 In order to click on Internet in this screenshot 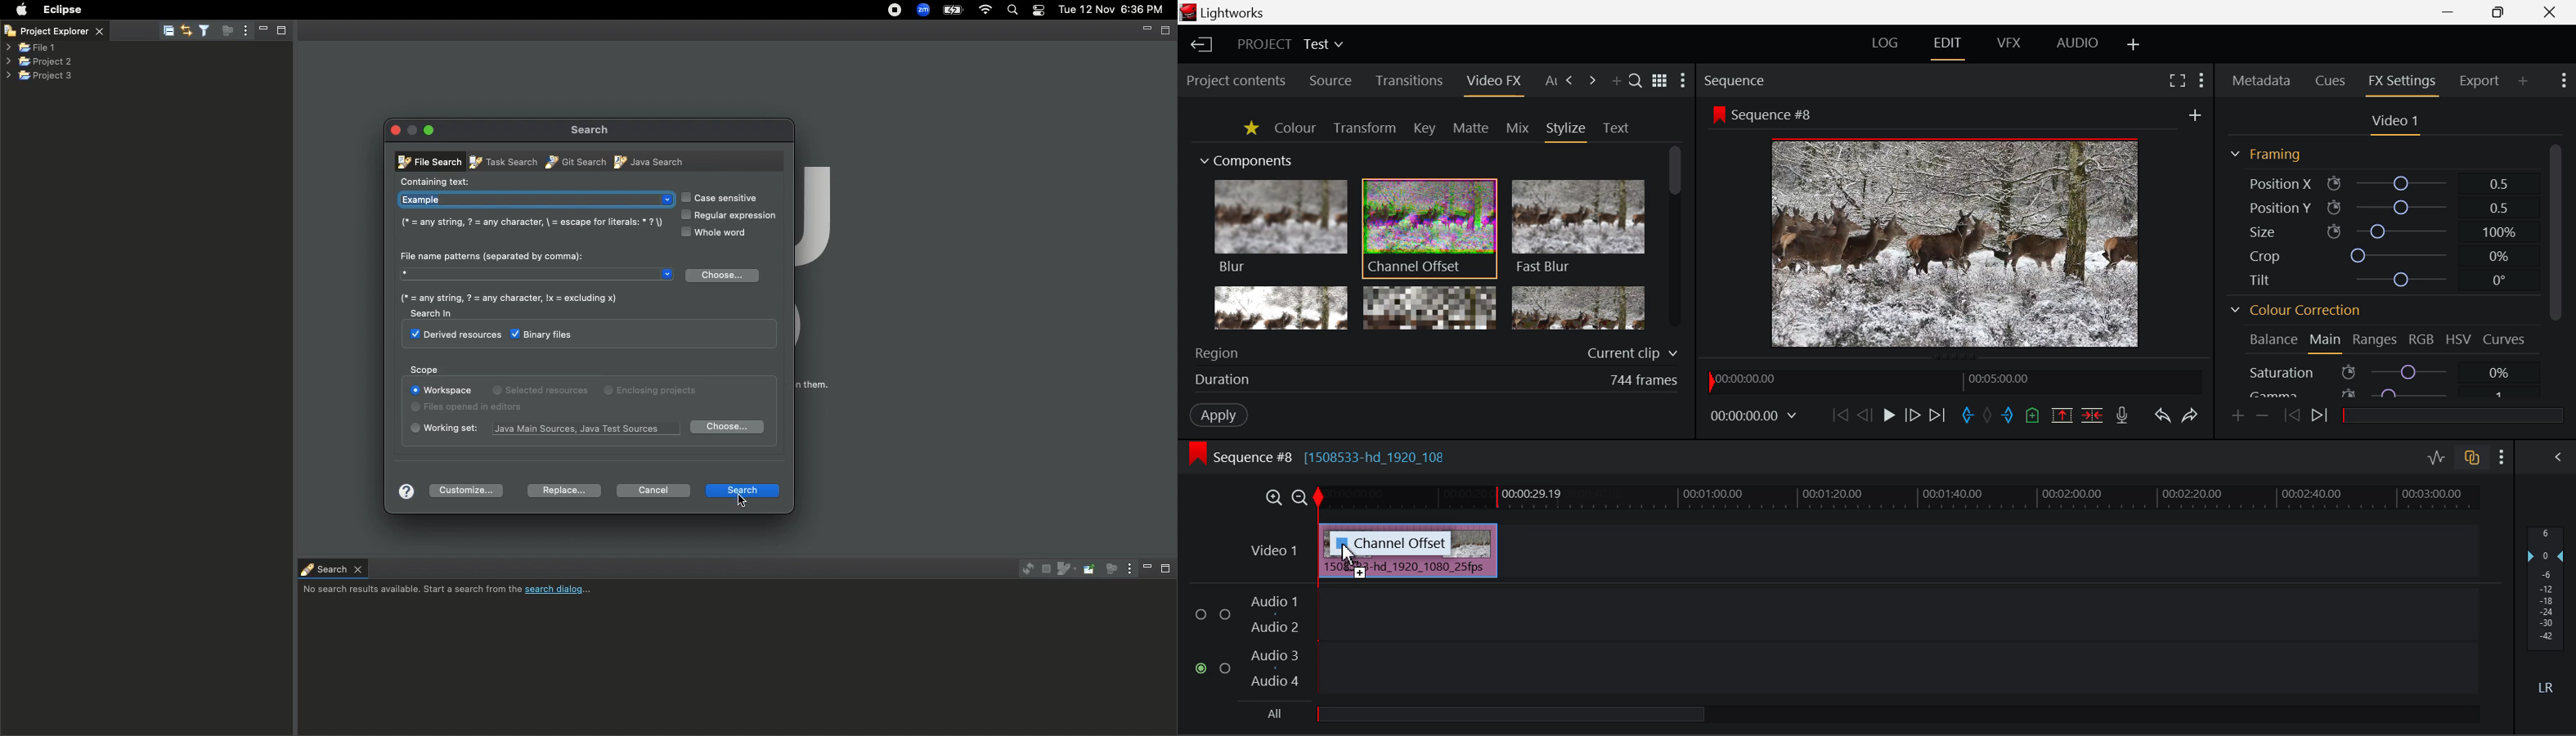, I will do `click(985, 11)`.